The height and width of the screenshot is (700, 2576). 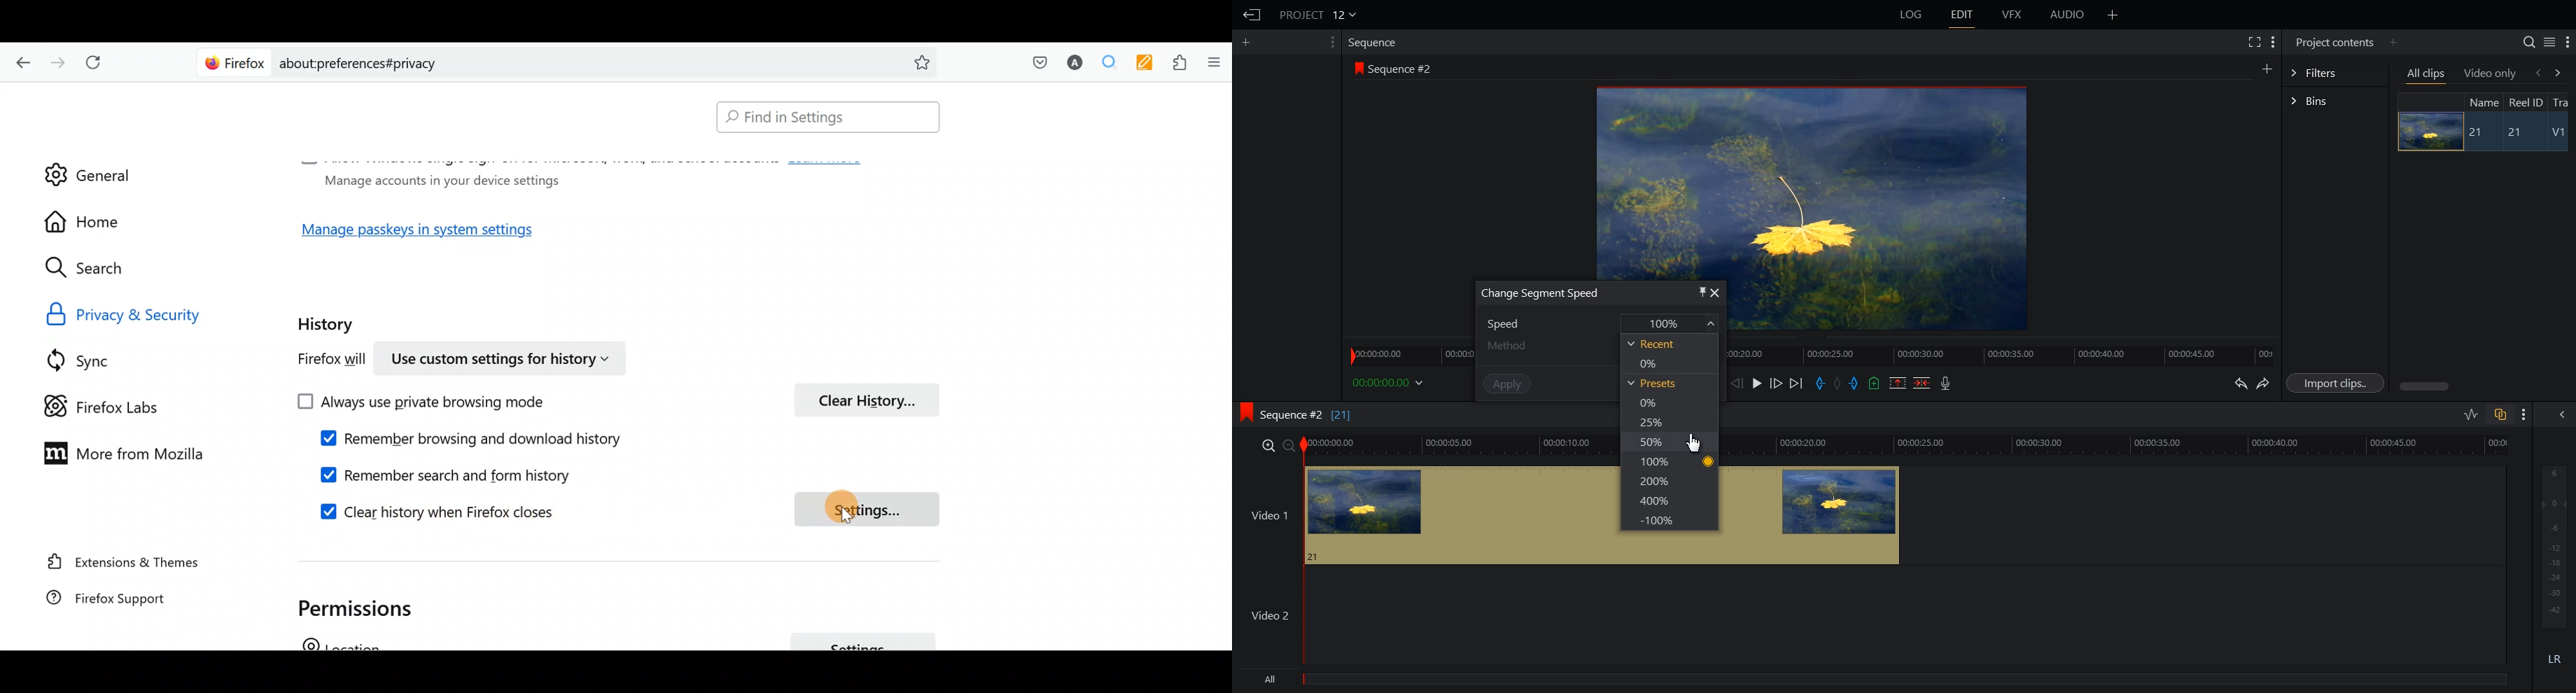 I want to click on Record Audio, so click(x=1944, y=383).